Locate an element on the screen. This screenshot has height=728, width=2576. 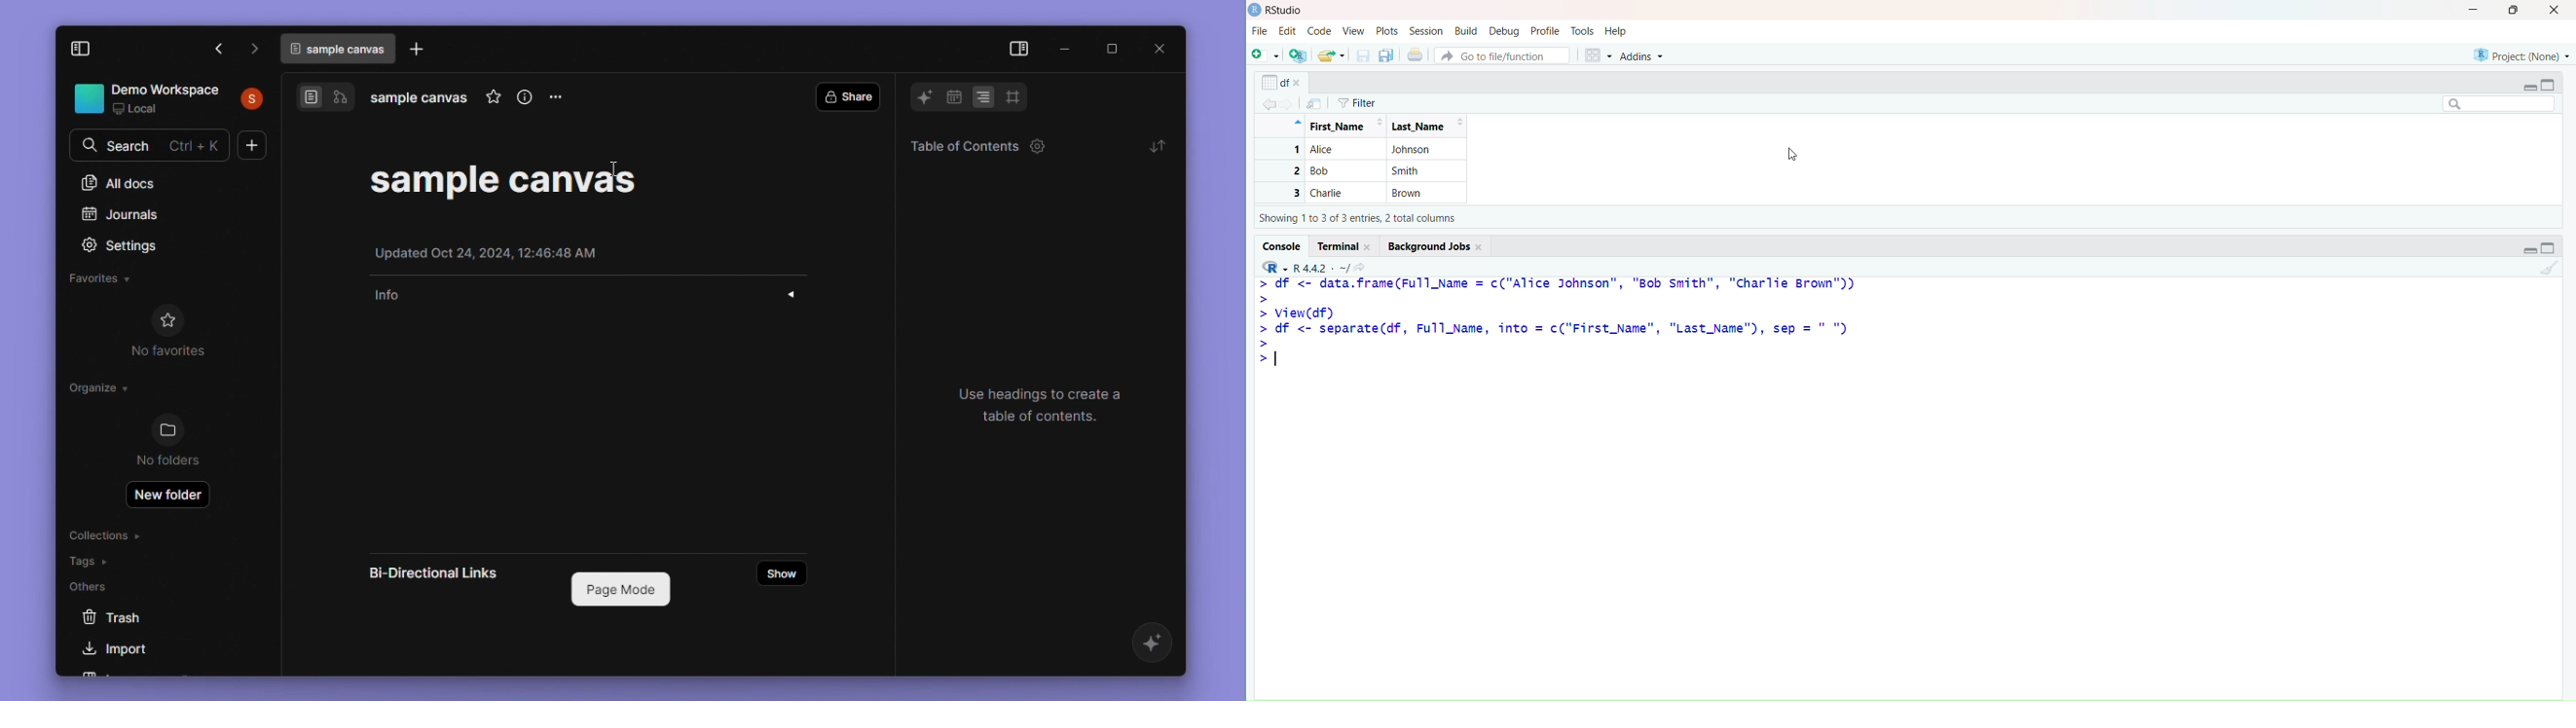
import is located at coordinates (124, 651).